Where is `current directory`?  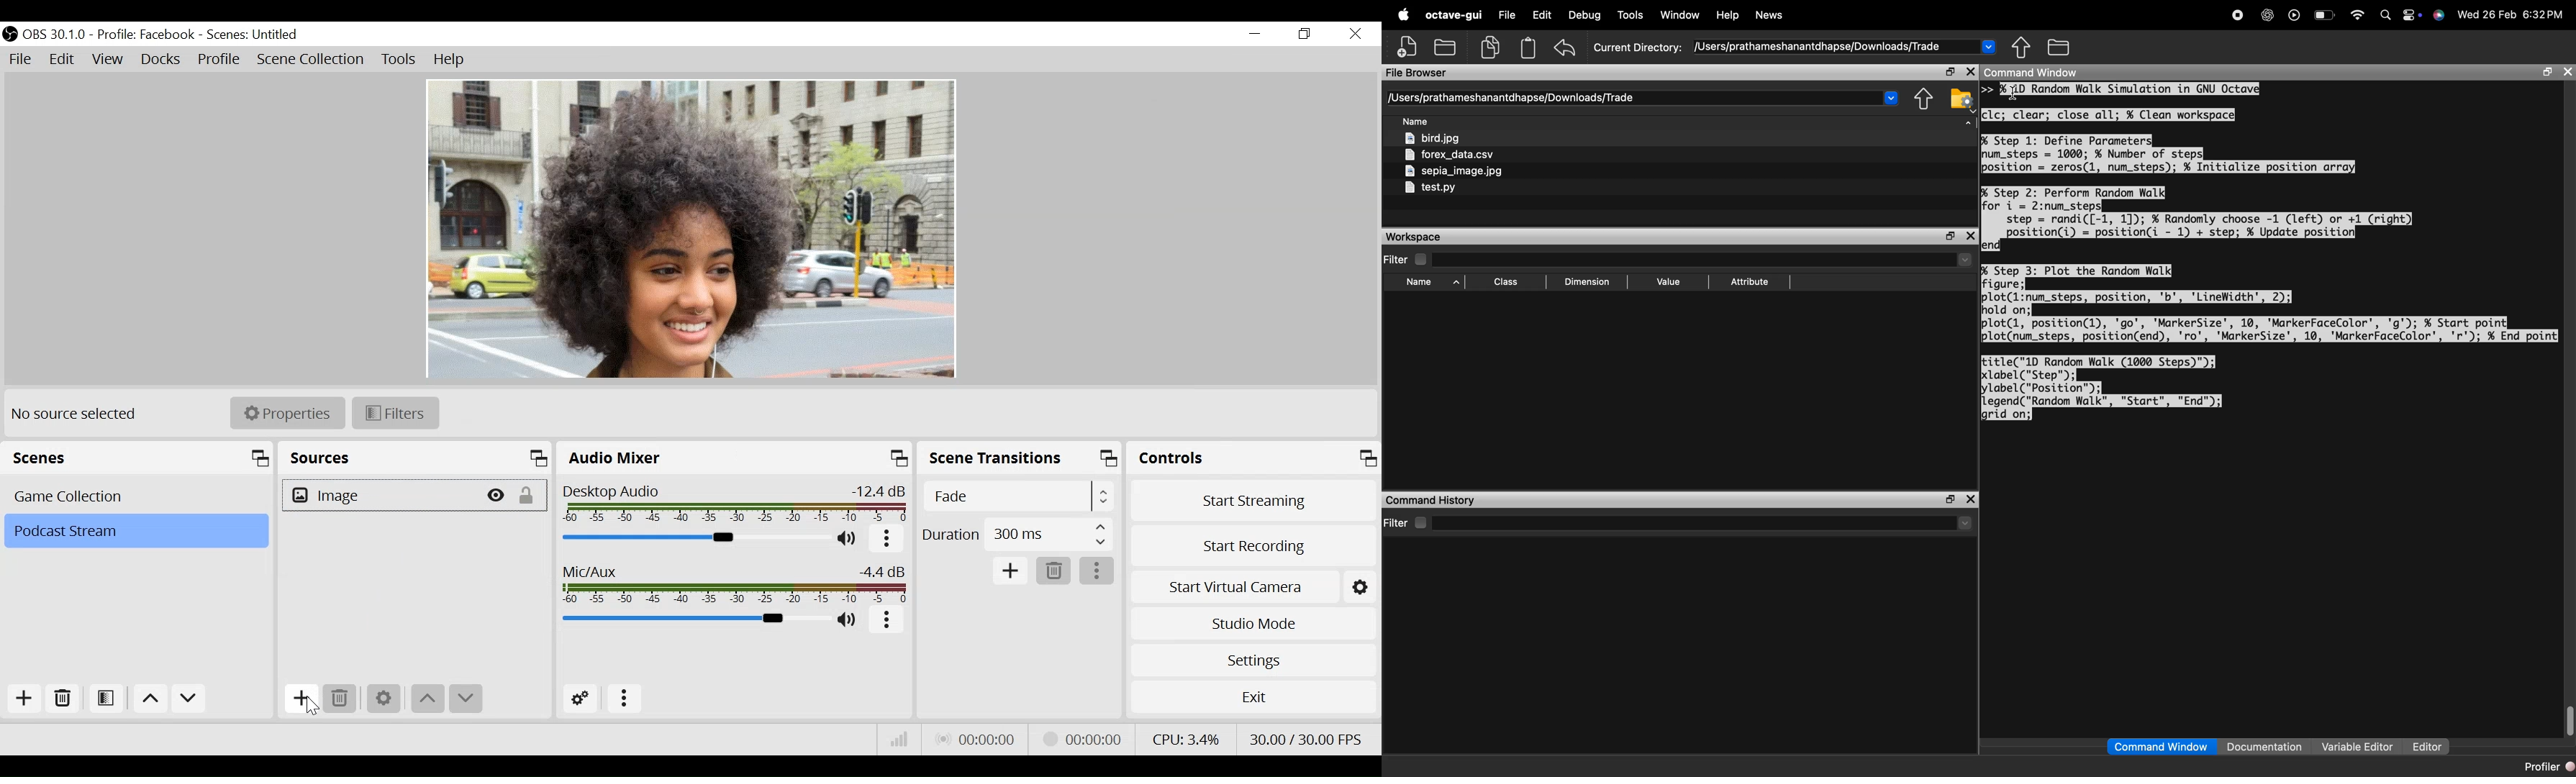
current directory is located at coordinates (1644, 98).